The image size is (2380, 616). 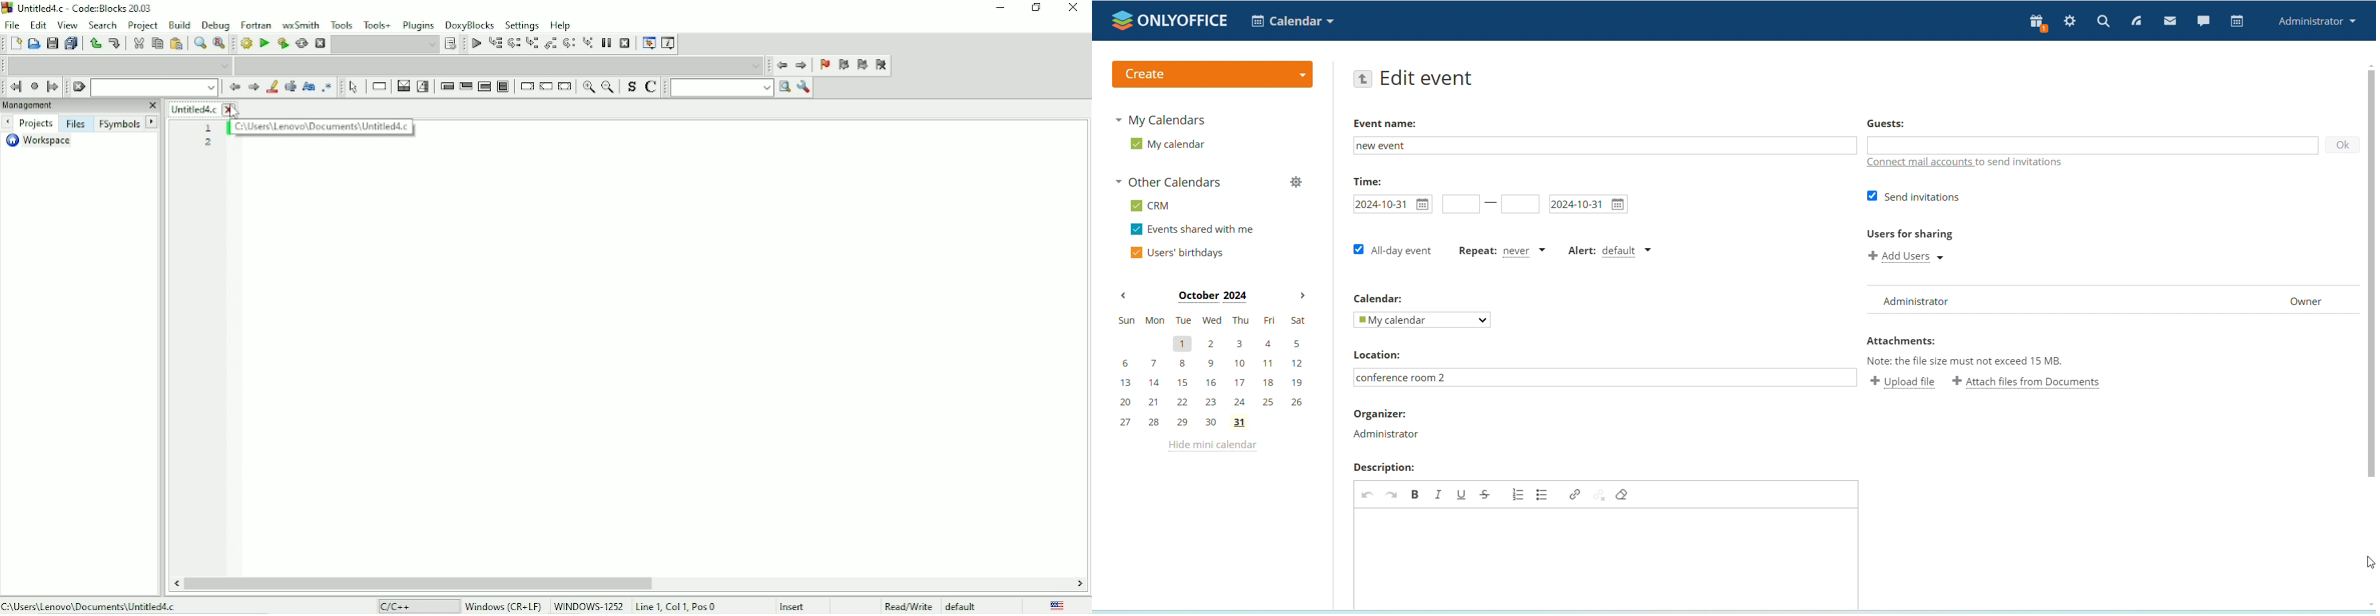 I want to click on Drop down, so click(x=154, y=87).